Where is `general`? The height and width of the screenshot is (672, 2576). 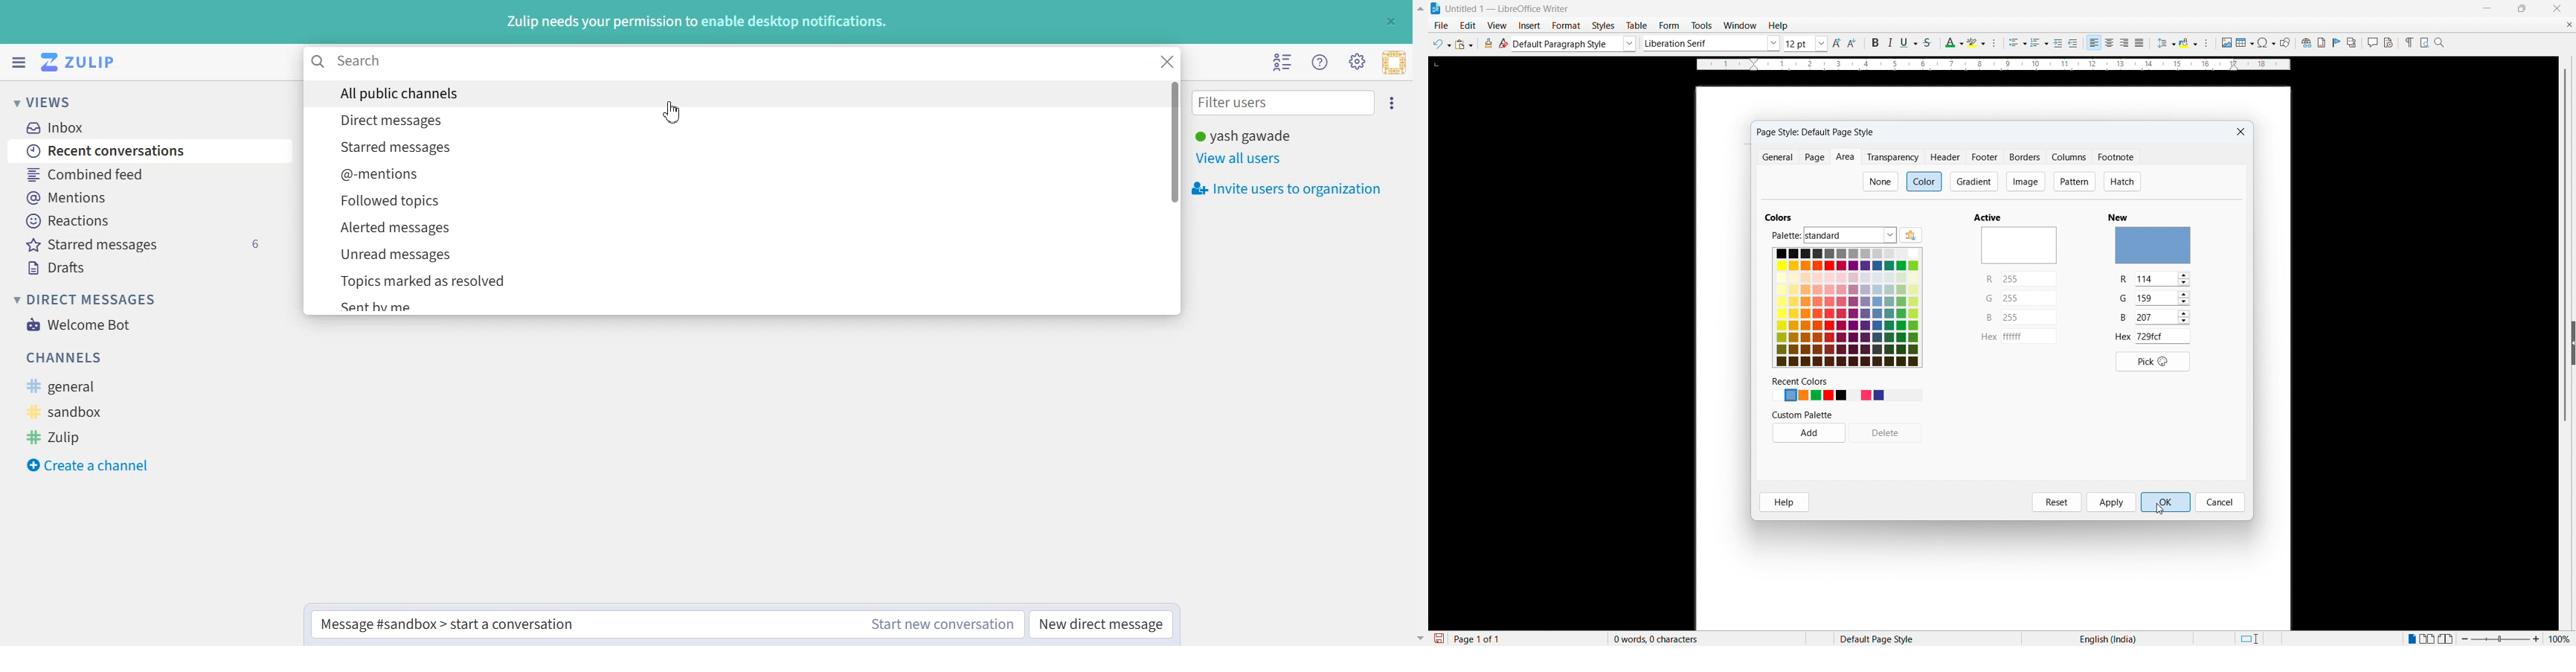 general is located at coordinates (93, 386).